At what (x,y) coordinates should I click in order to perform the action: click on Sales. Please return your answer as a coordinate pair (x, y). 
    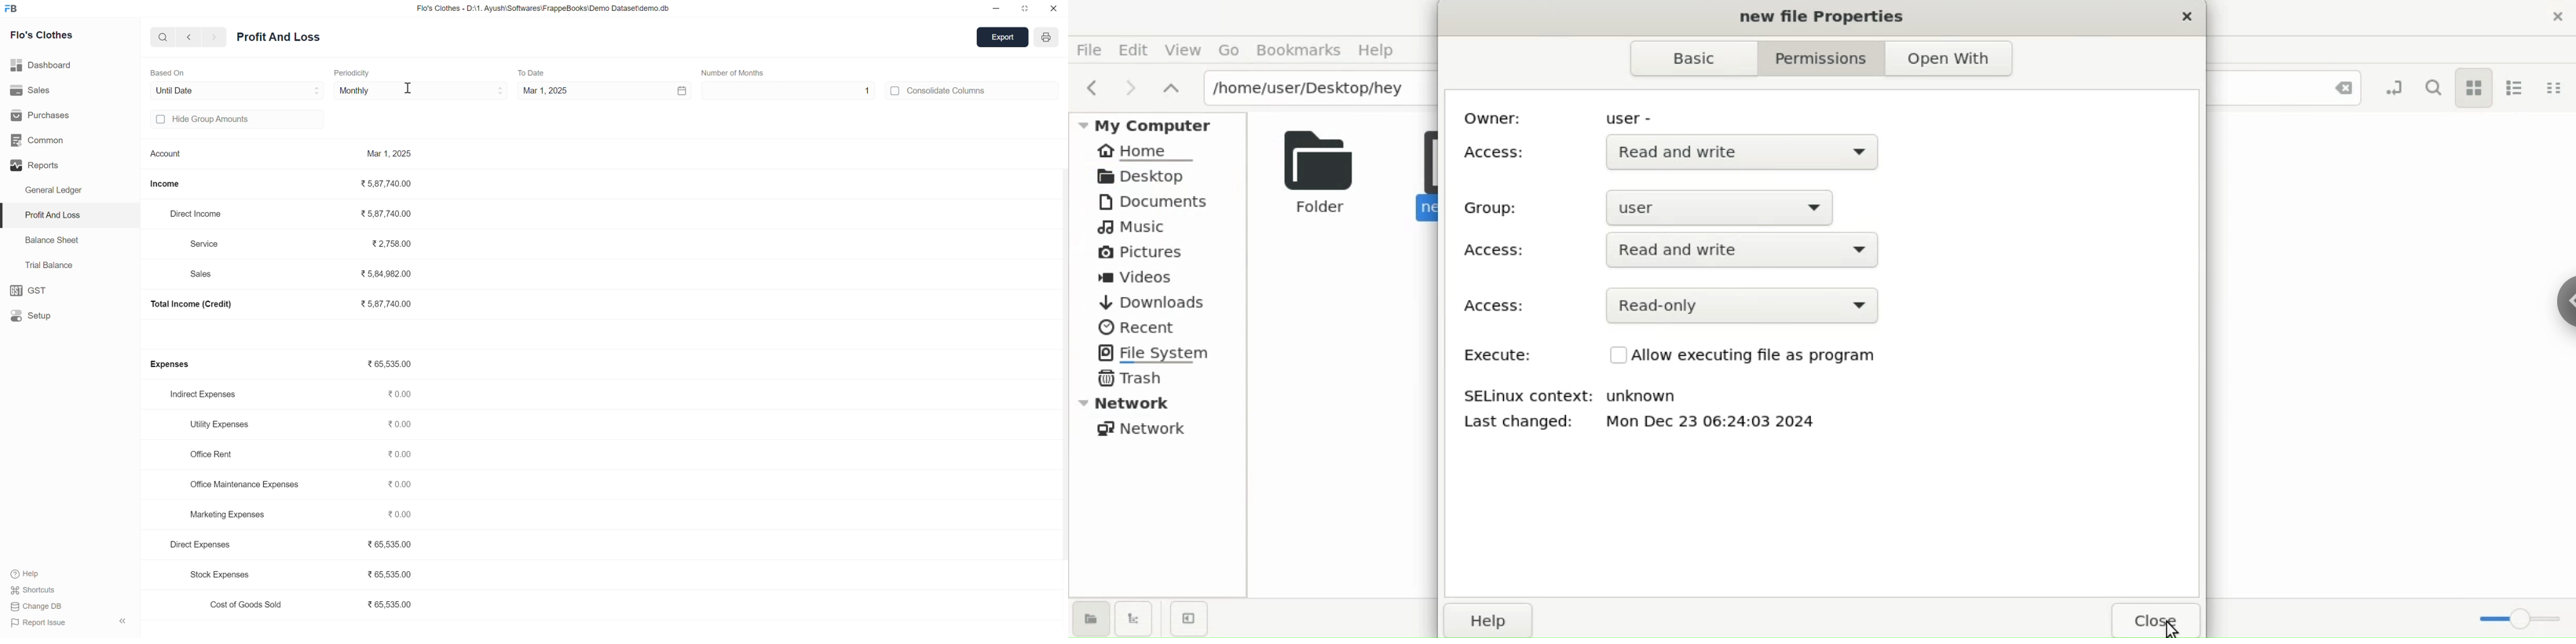
    Looking at the image, I should click on (205, 274).